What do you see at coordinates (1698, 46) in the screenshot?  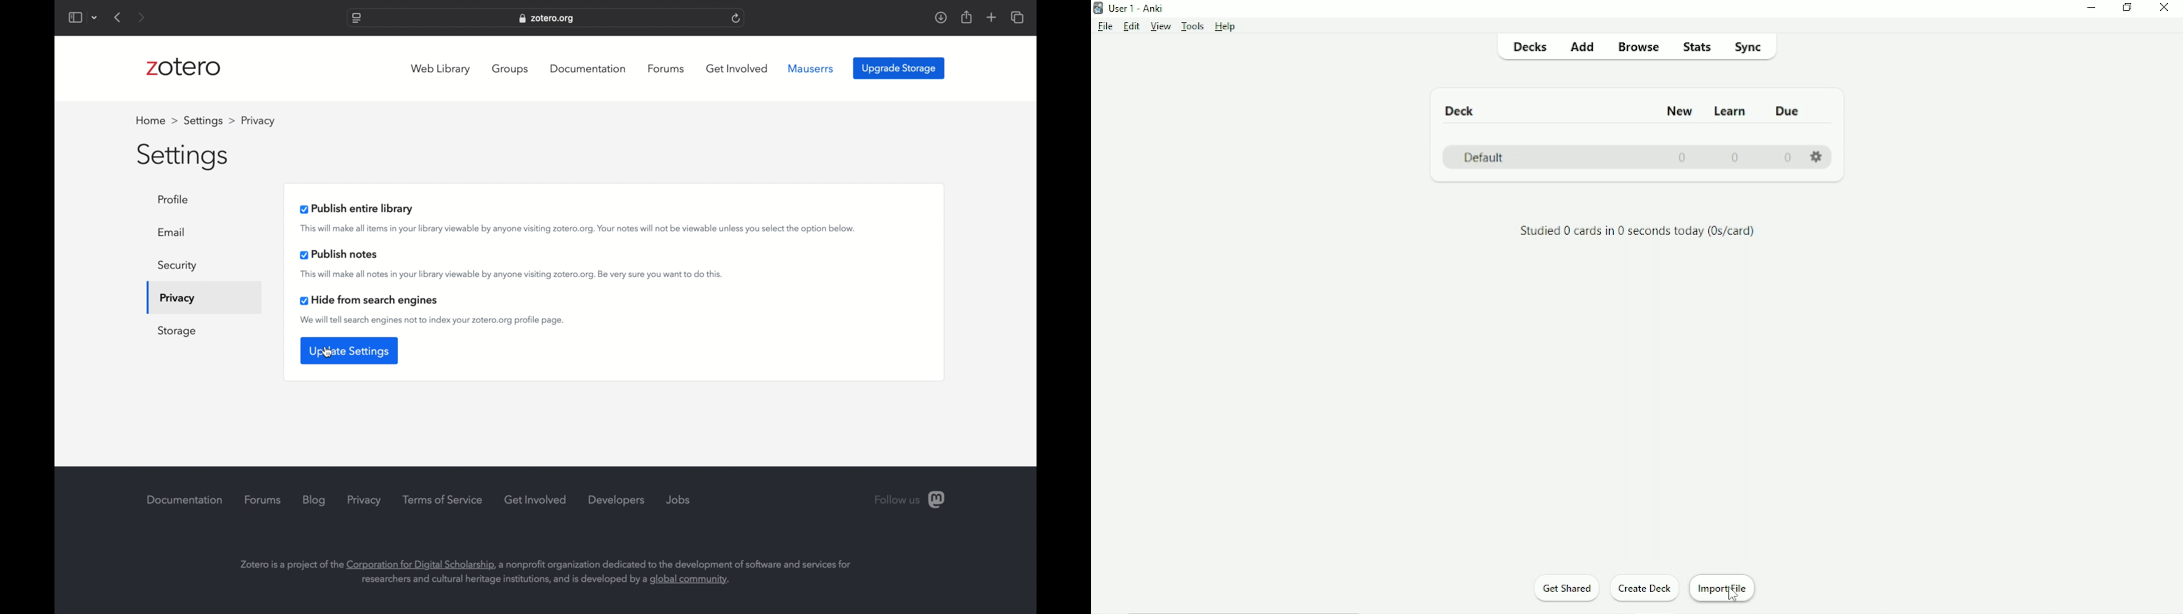 I see `Stats` at bounding box center [1698, 46].